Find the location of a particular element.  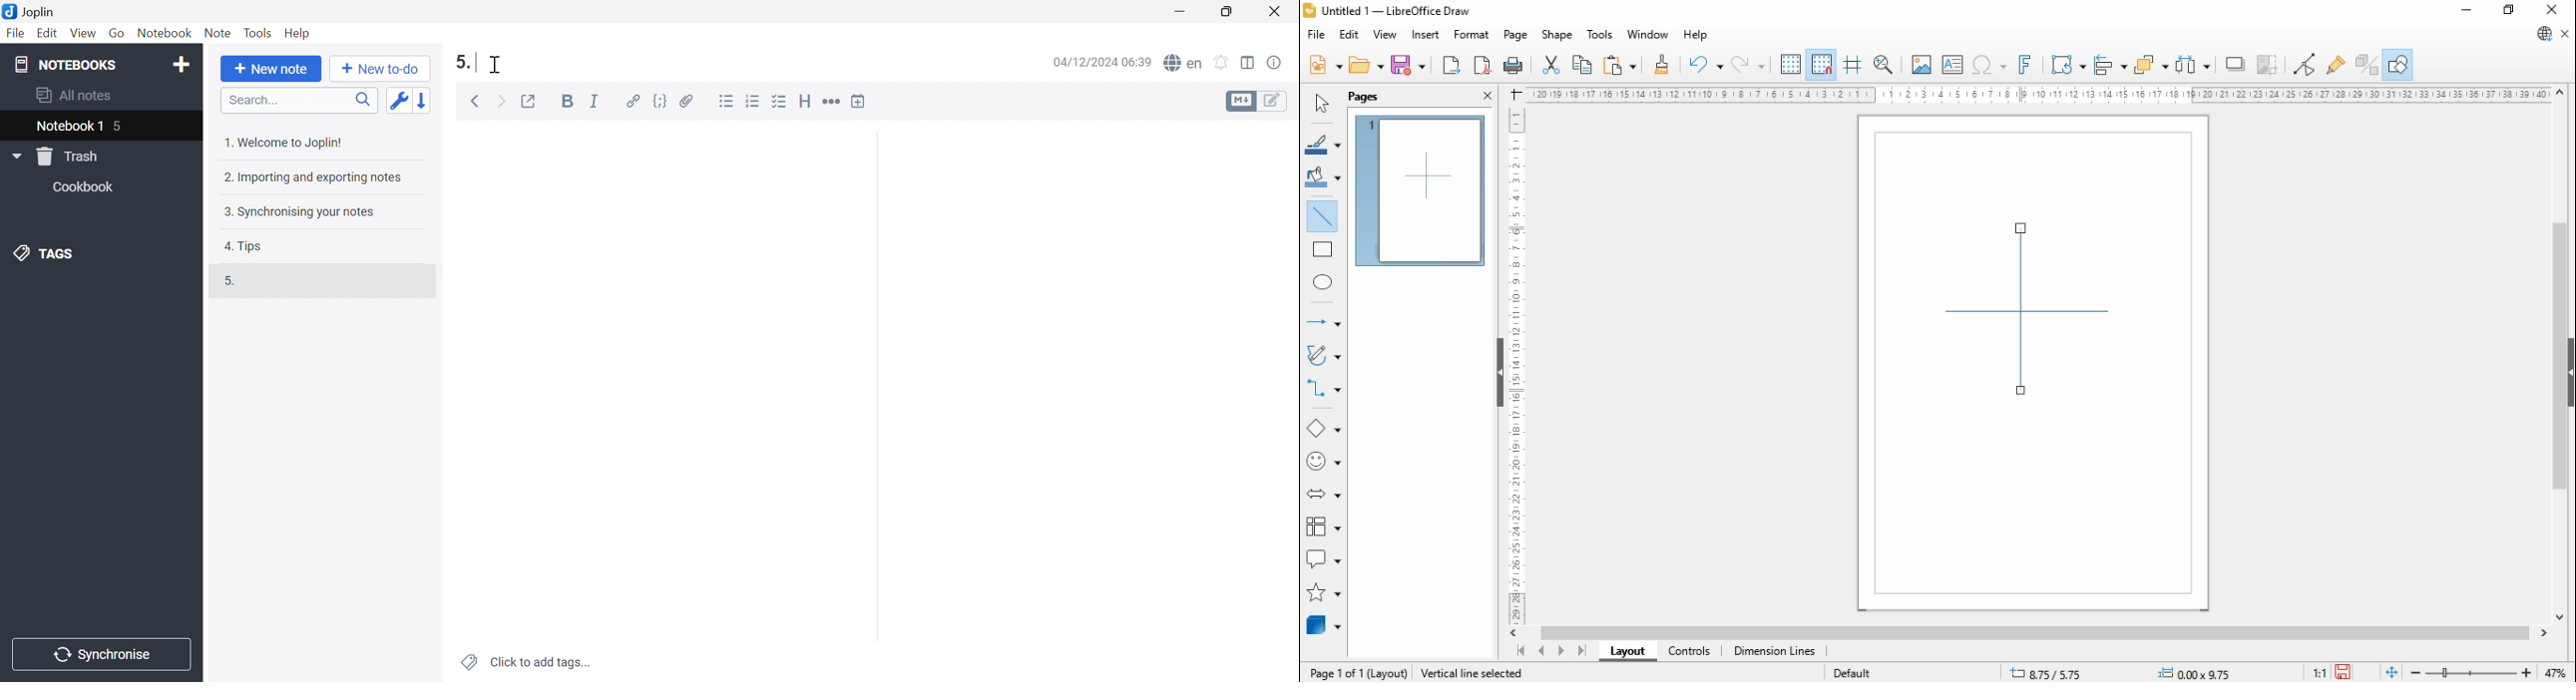

pan and zoom is located at coordinates (1884, 64).